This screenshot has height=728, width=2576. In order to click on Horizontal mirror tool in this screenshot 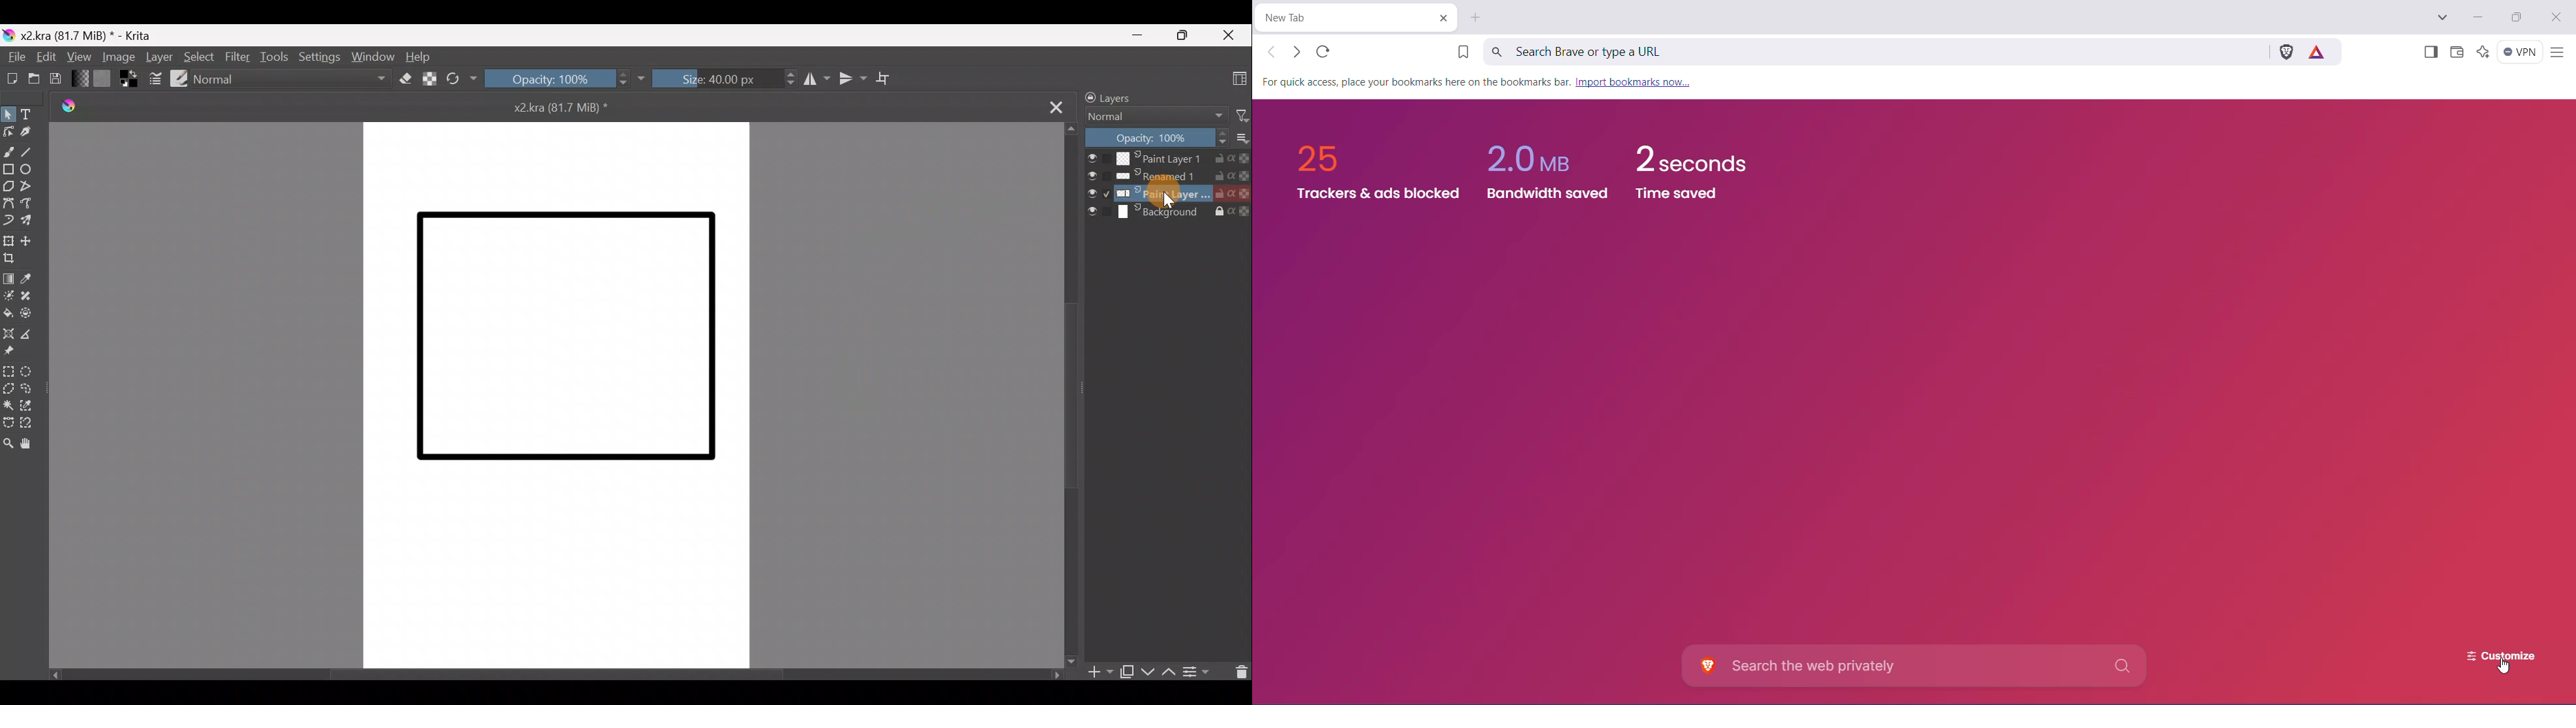, I will do `click(816, 78)`.